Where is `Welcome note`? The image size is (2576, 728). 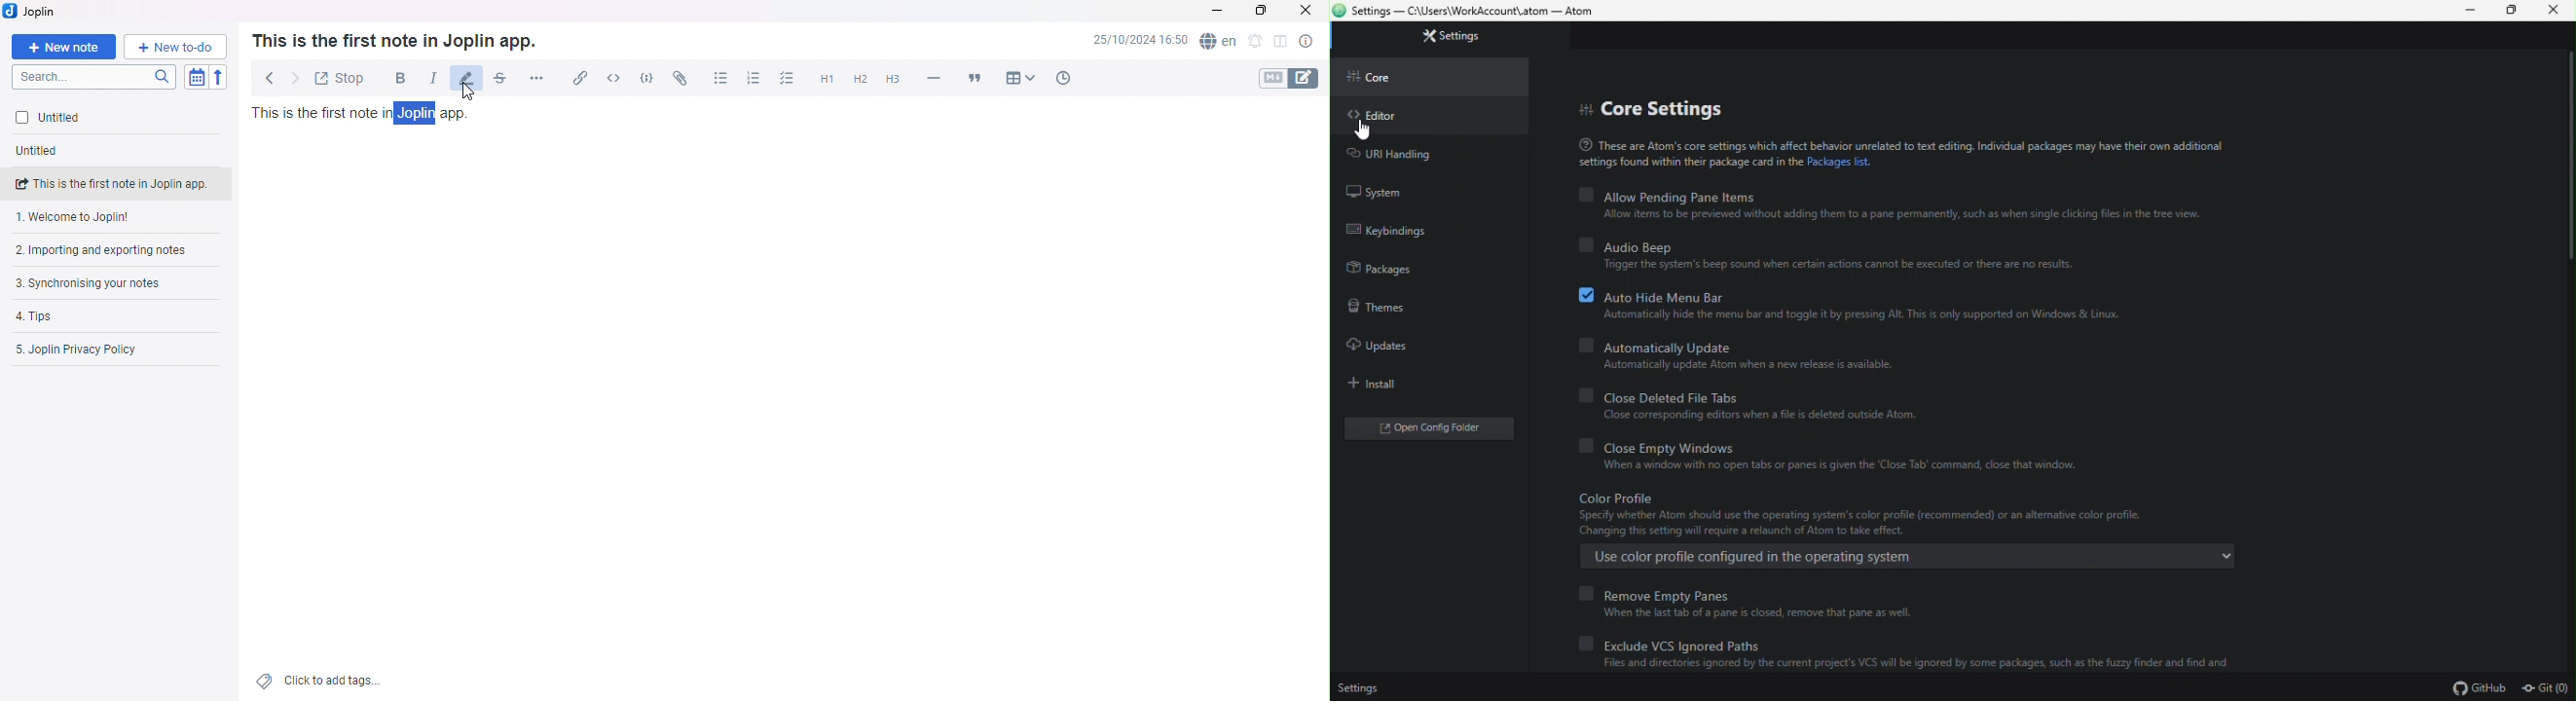
Welcome note is located at coordinates (113, 218).